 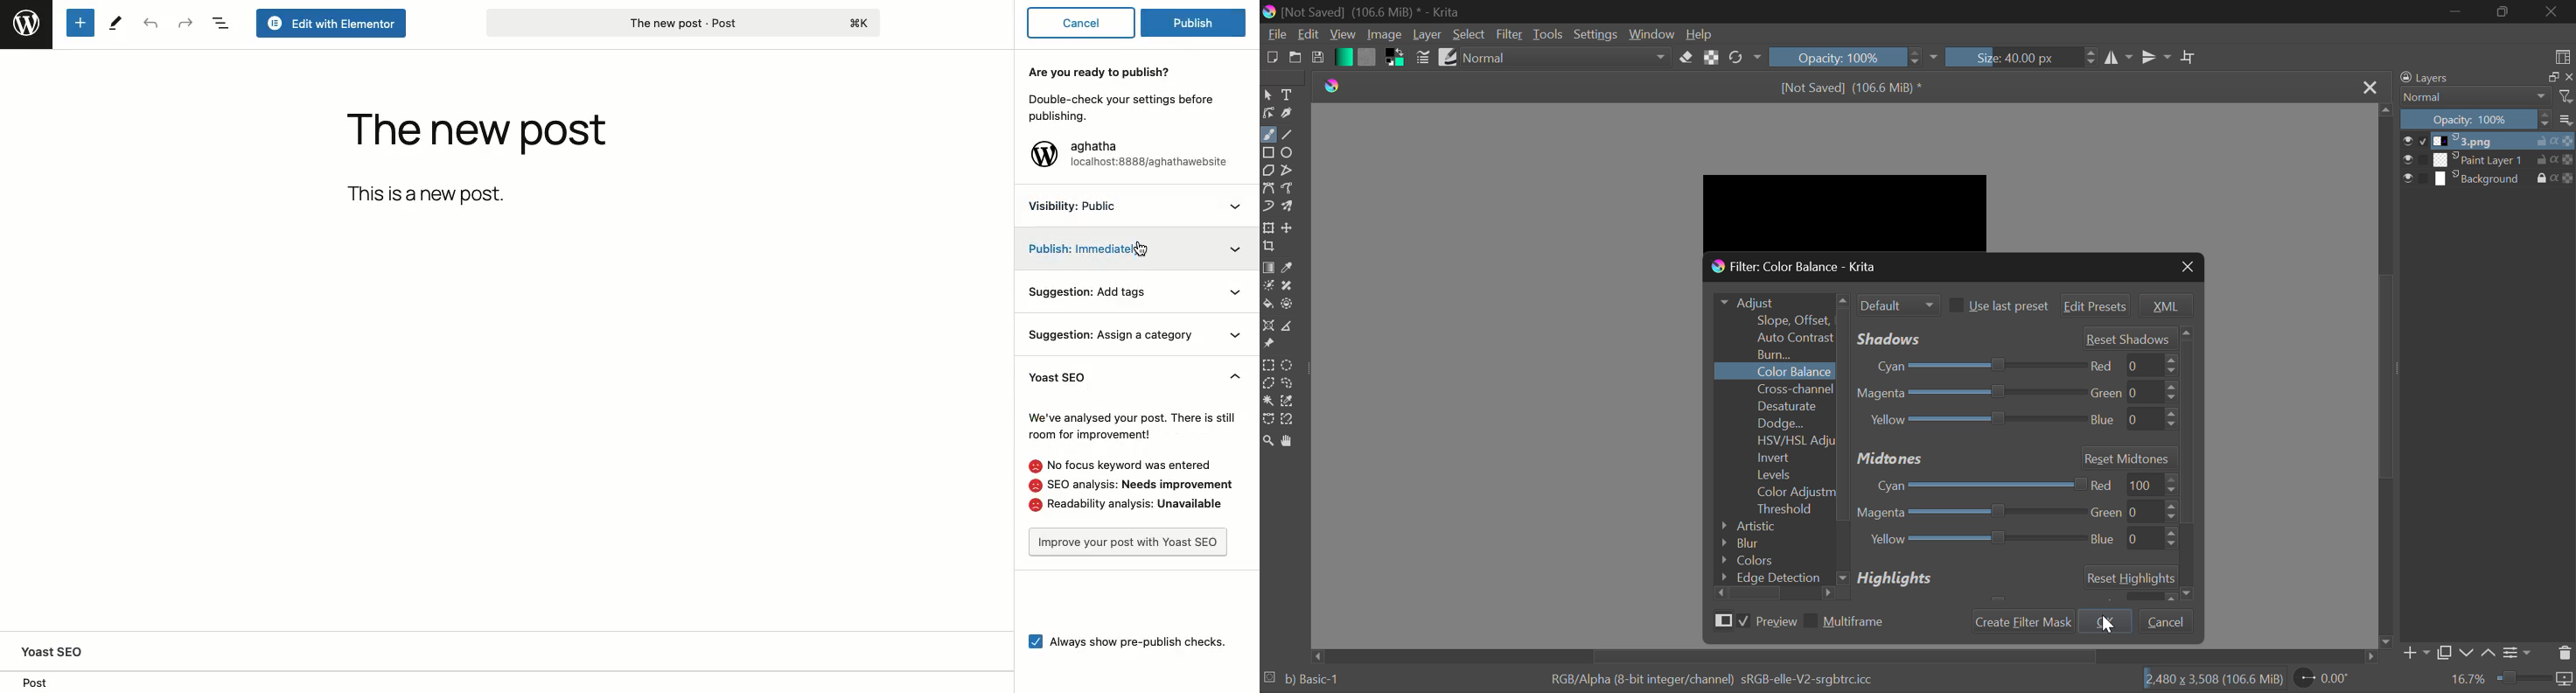 What do you see at coordinates (2564, 95) in the screenshot?
I see `filter` at bounding box center [2564, 95].